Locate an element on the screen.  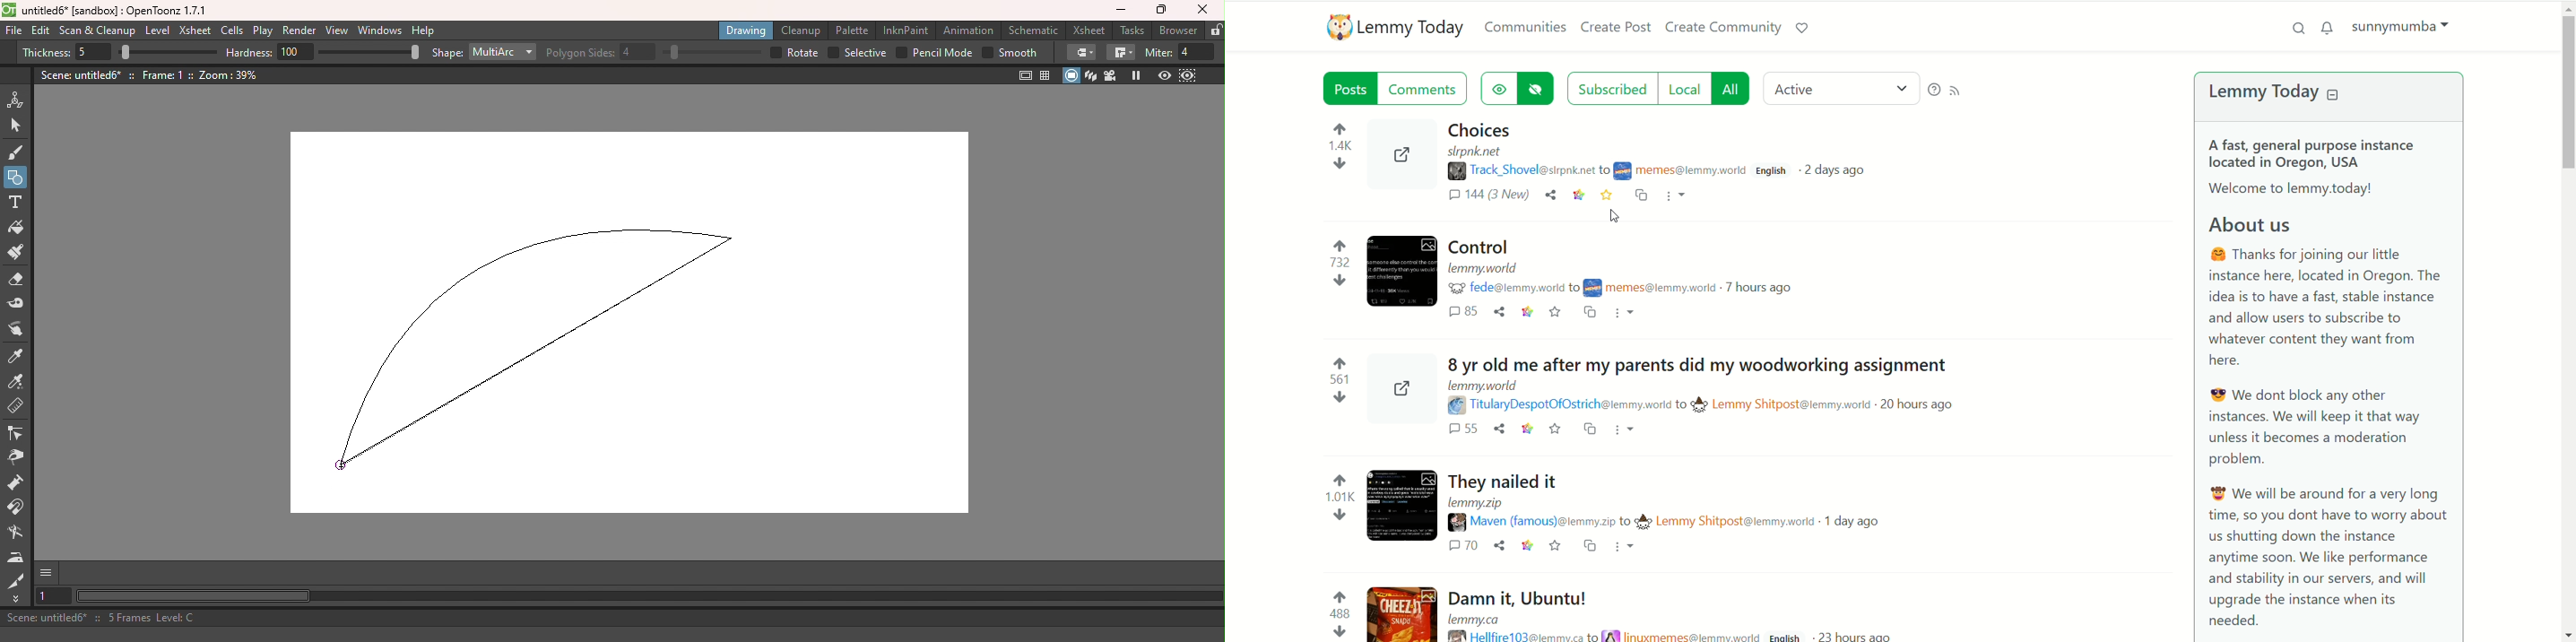
Pencil mode is located at coordinates (933, 54).